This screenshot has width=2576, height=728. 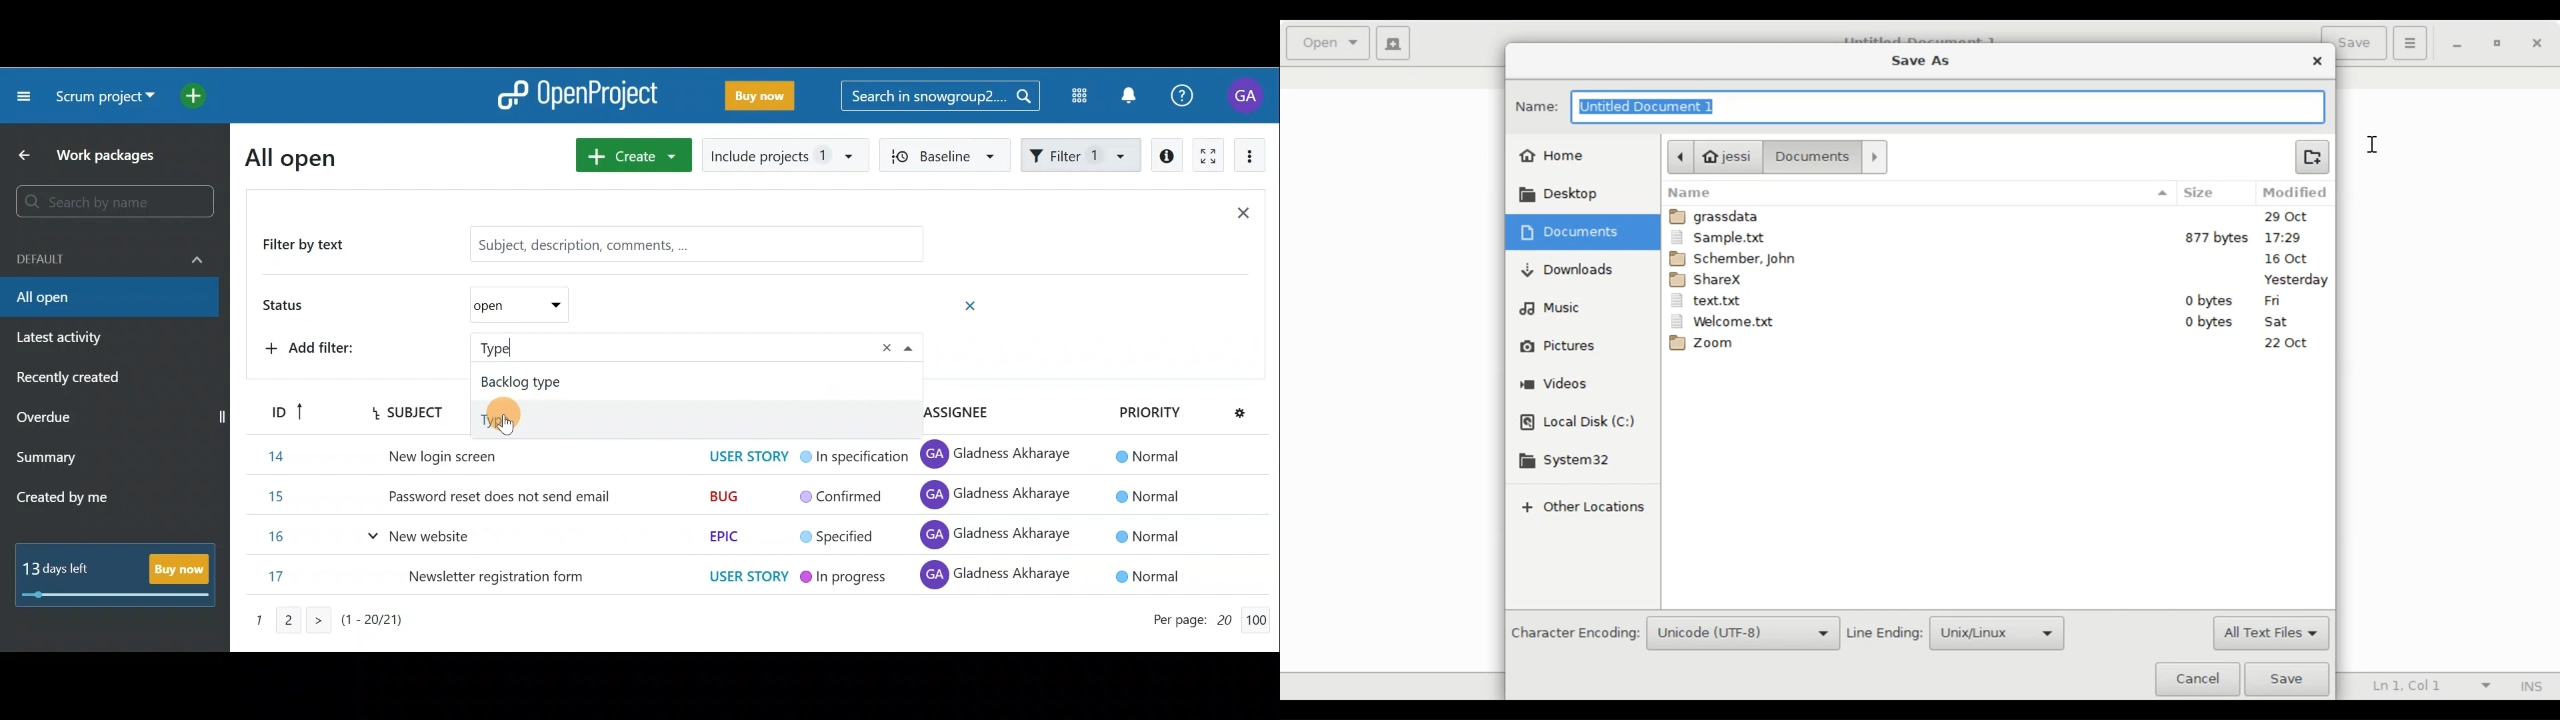 What do you see at coordinates (630, 155) in the screenshot?
I see `Create` at bounding box center [630, 155].